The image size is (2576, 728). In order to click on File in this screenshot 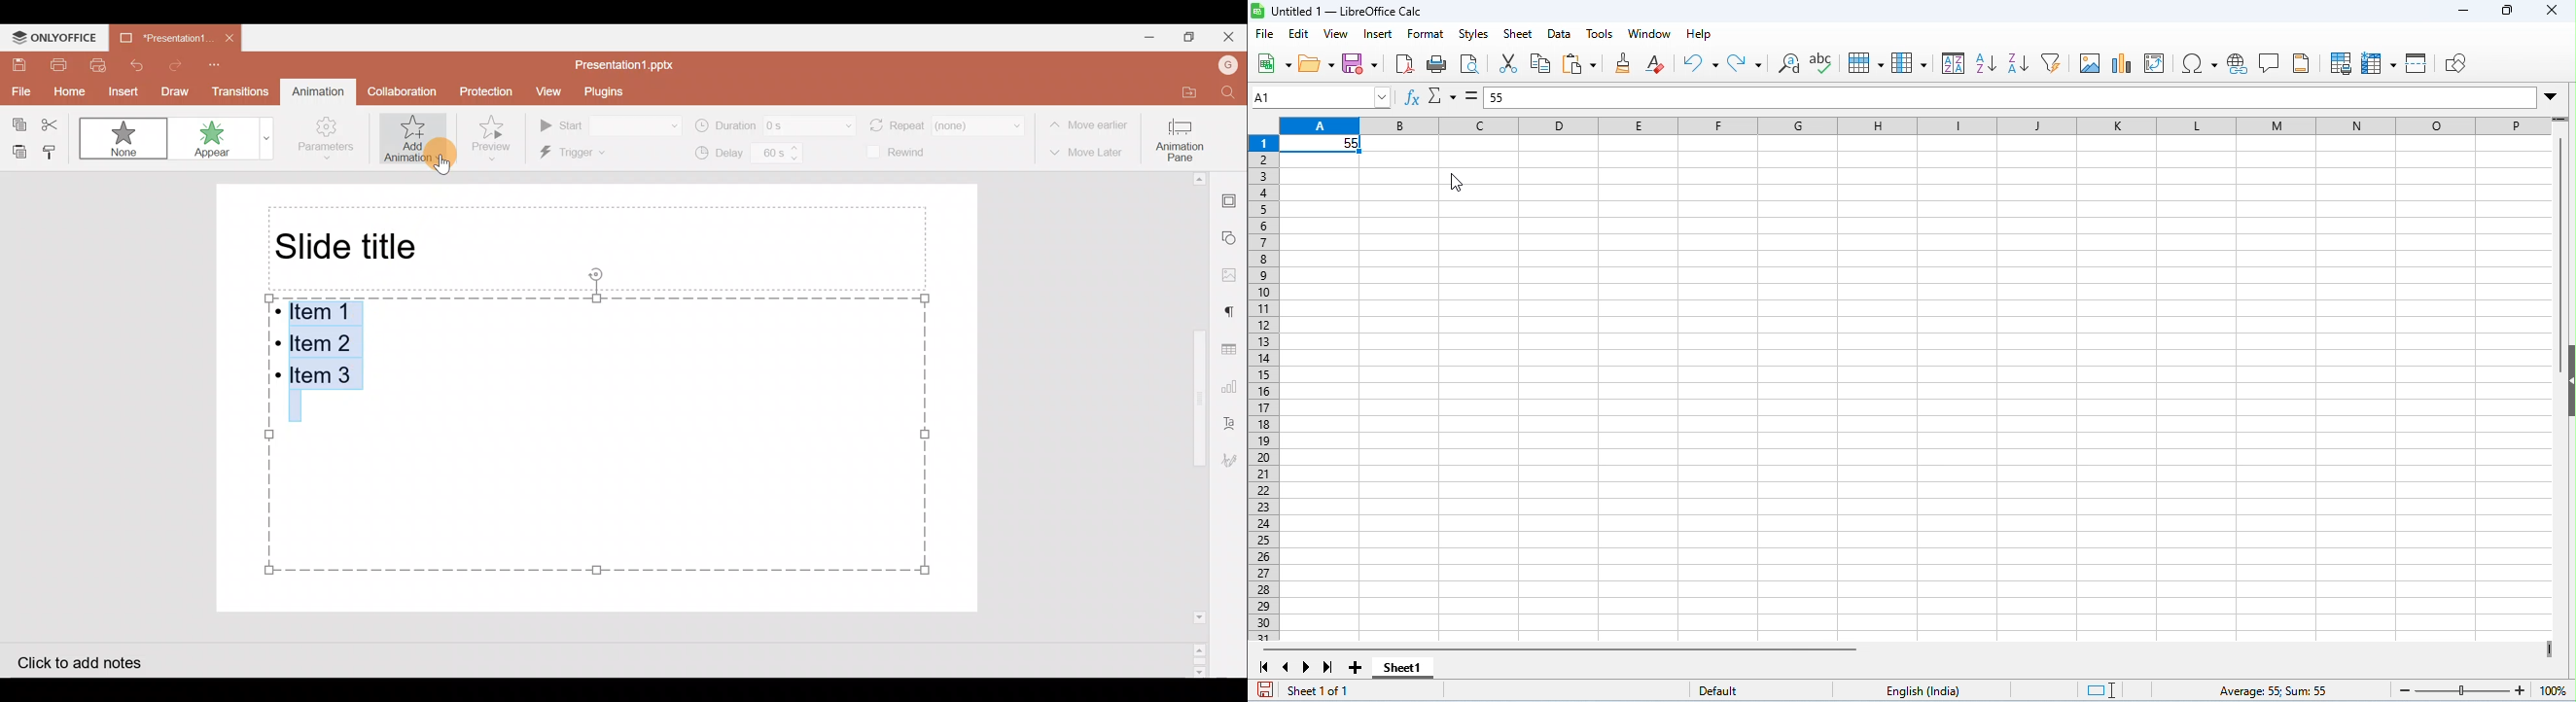, I will do `click(16, 90)`.